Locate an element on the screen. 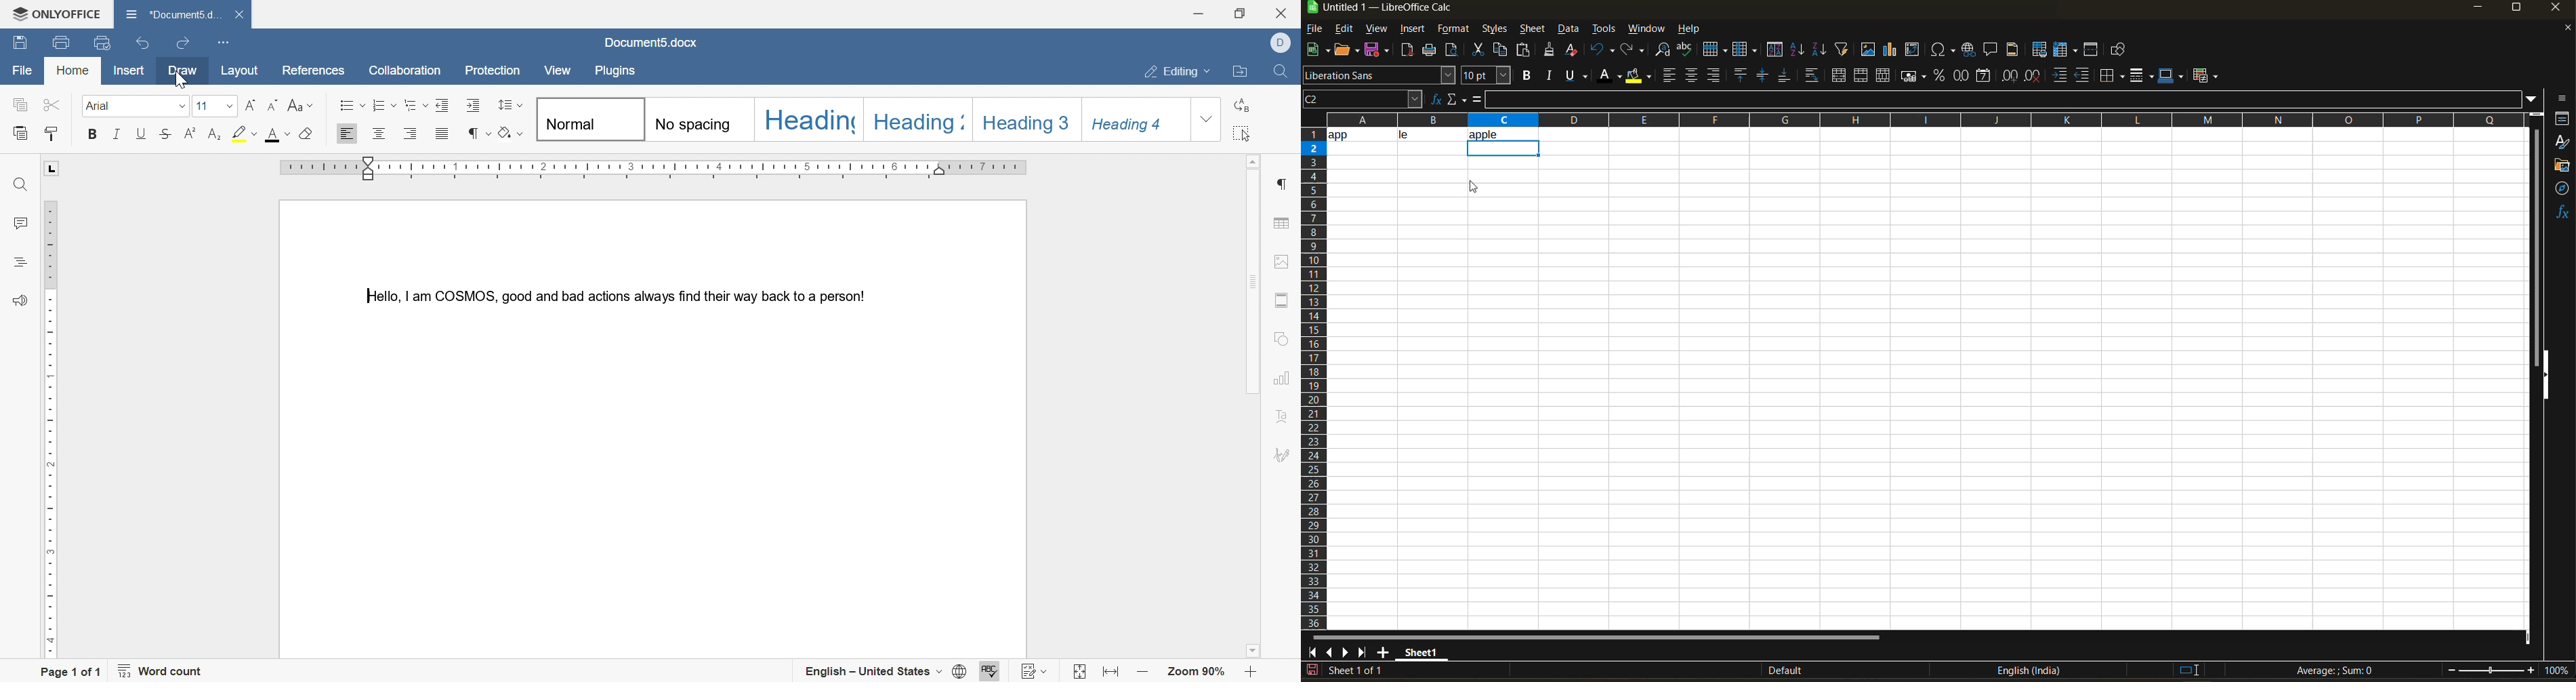 This screenshot has width=2576, height=700. insert special characters is located at coordinates (1946, 51).